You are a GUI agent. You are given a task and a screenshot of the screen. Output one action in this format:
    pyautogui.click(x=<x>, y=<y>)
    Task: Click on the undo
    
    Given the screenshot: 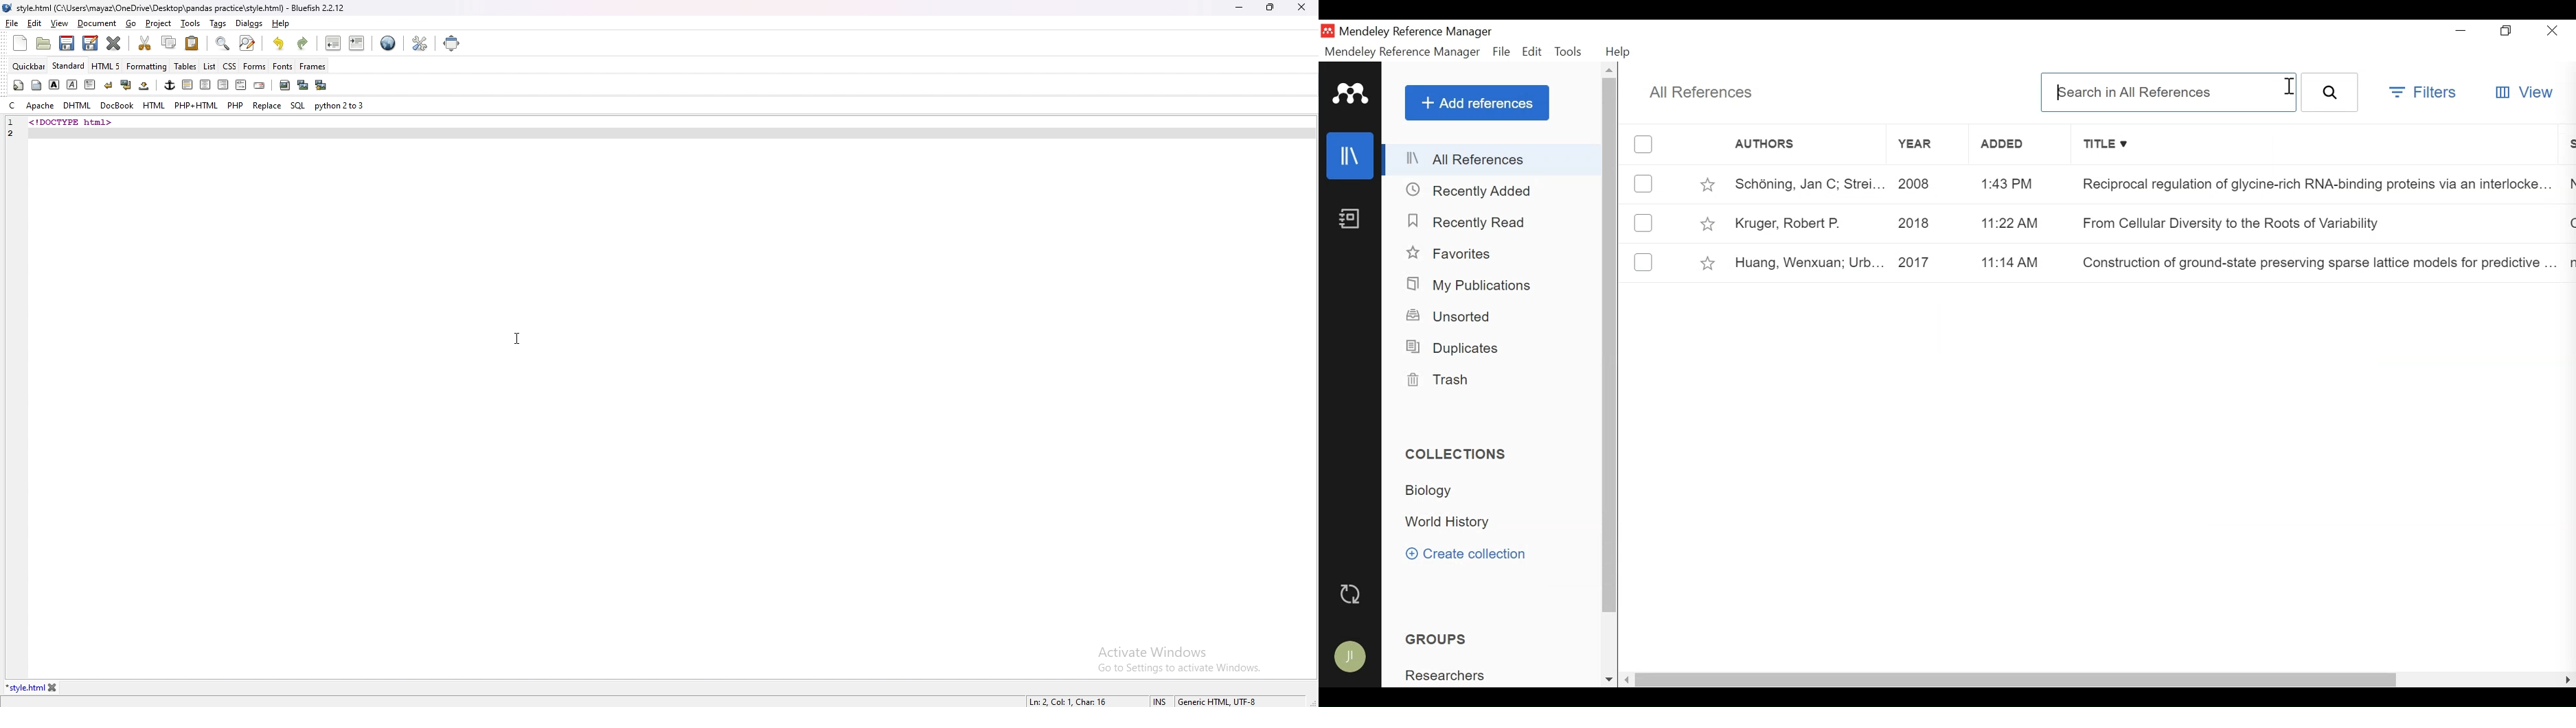 What is the action you would take?
    pyautogui.click(x=280, y=43)
    